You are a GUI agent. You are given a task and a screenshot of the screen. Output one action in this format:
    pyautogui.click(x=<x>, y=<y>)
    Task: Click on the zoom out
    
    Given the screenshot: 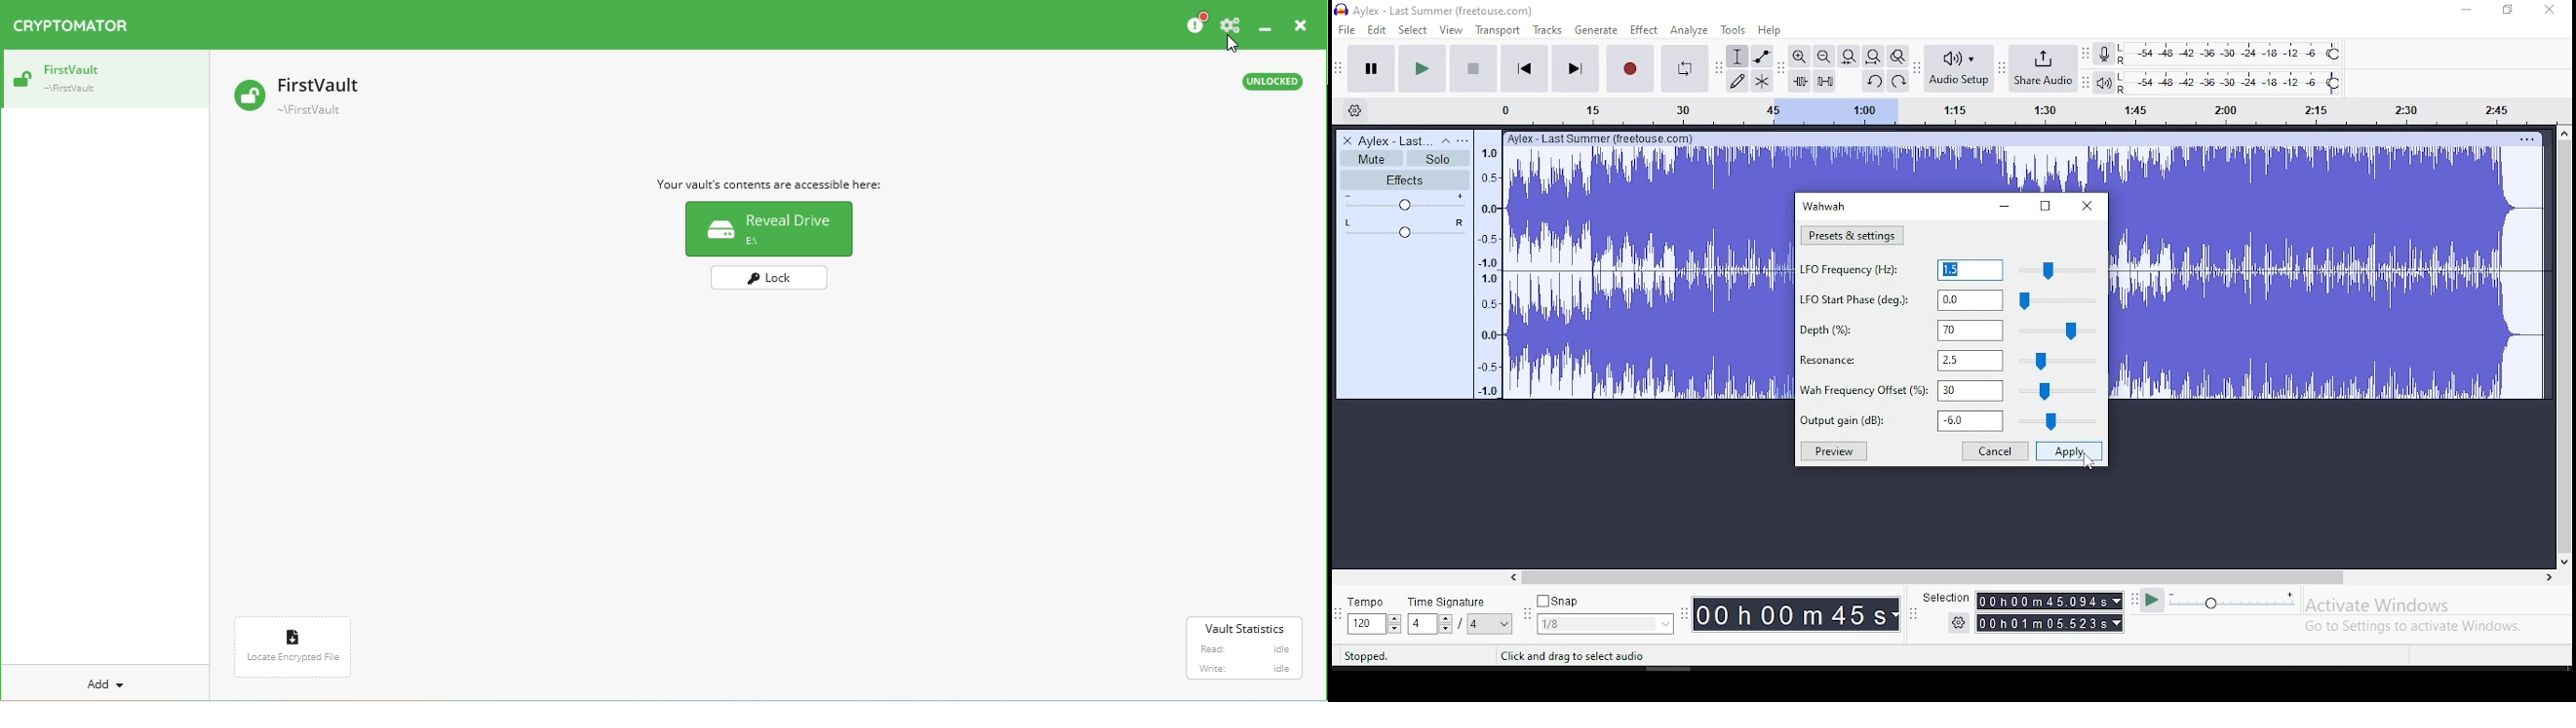 What is the action you would take?
    pyautogui.click(x=1822, y=56)
    